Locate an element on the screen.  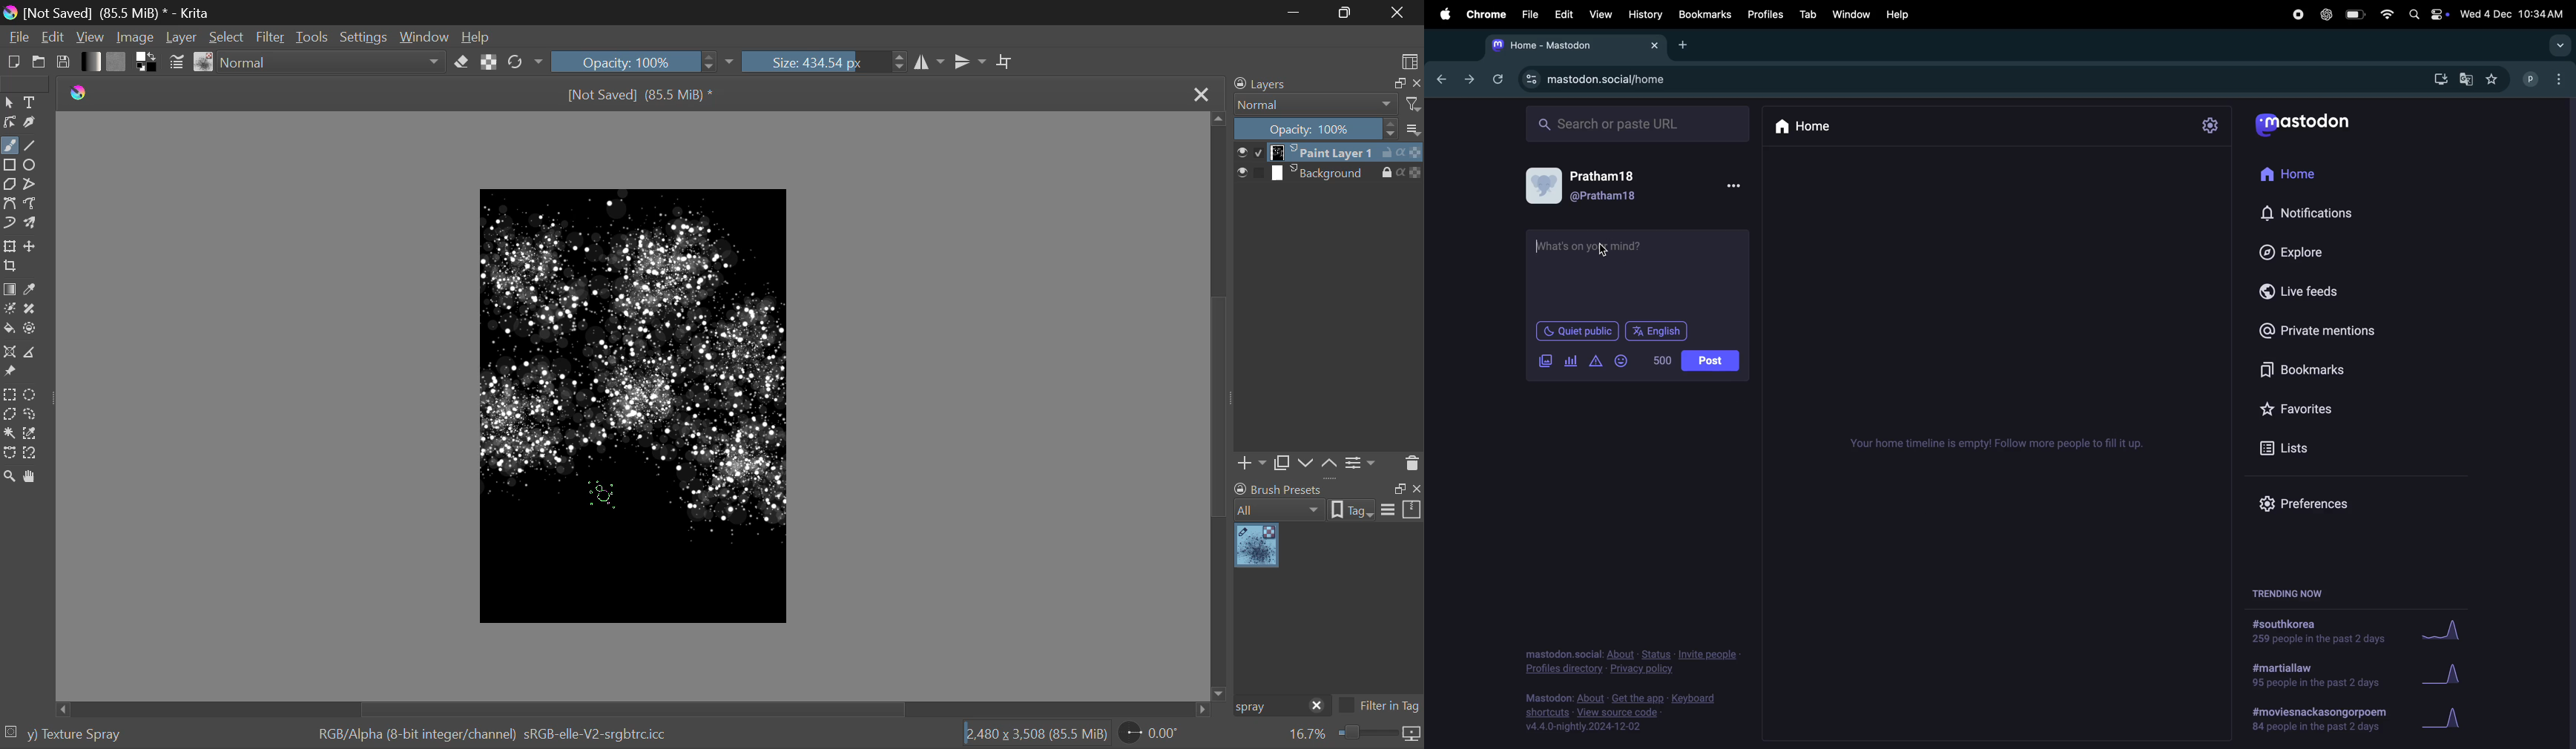
Image is located at coordinates (139, 36).